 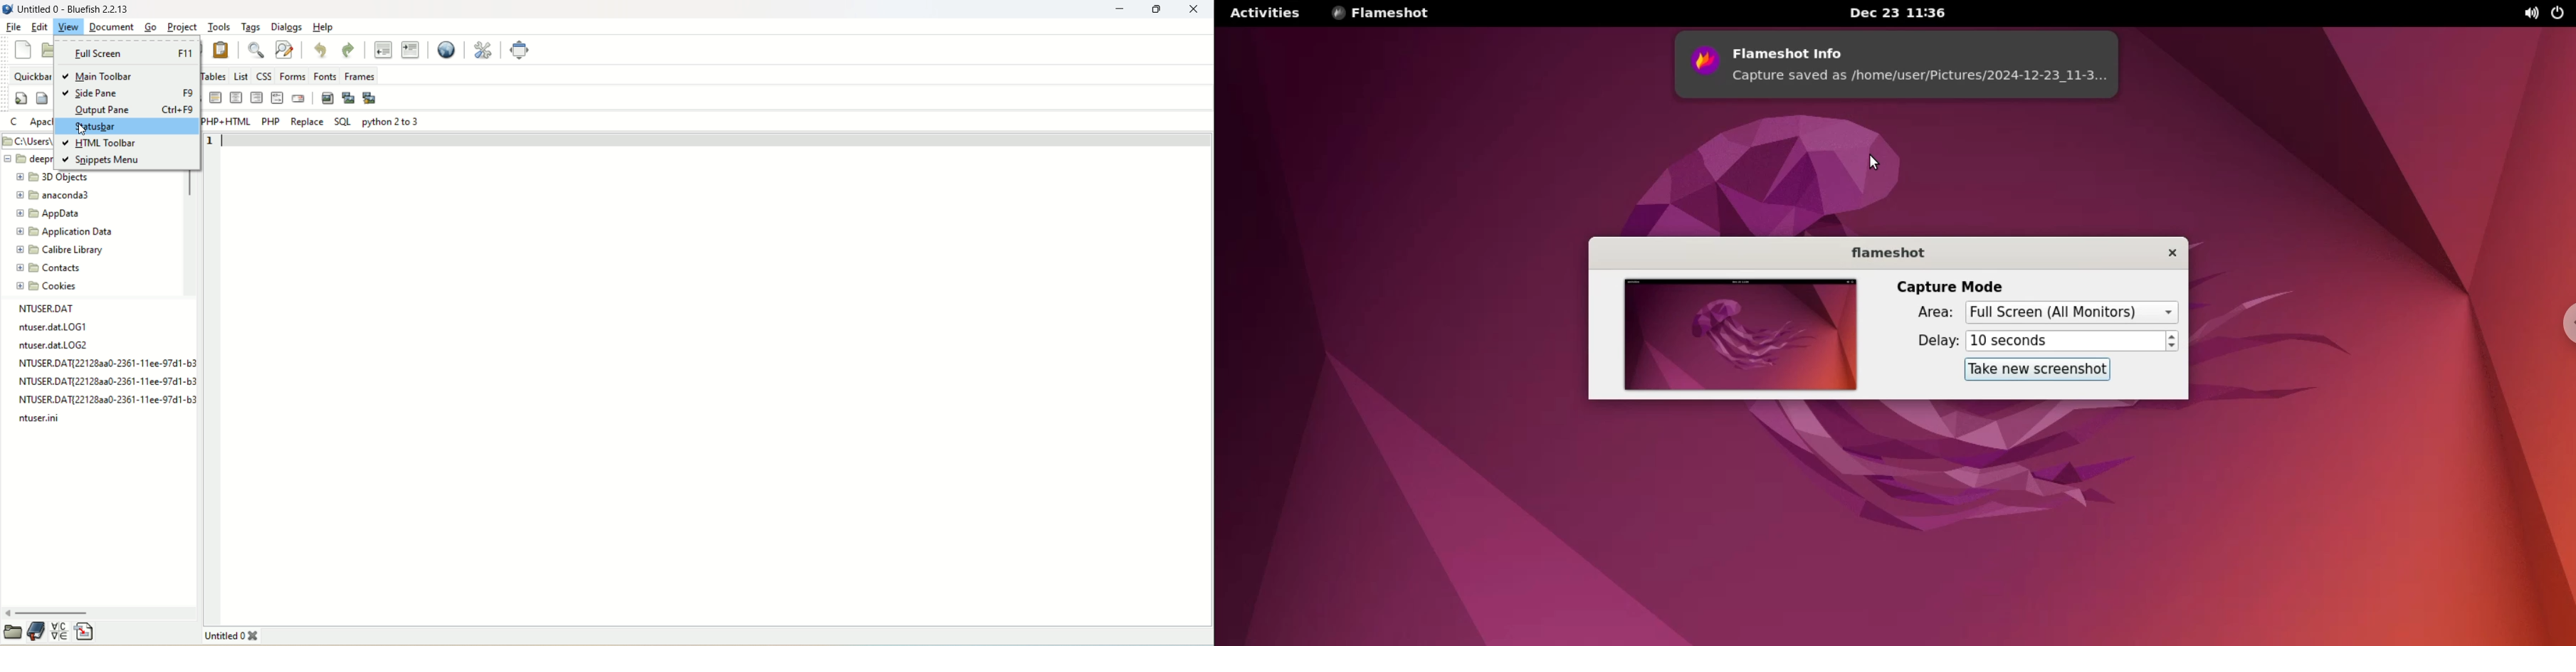 What do you see at coordinates (521, 50) in the screenshot?
I see `fullscreen` at bounding box center [521, 50].